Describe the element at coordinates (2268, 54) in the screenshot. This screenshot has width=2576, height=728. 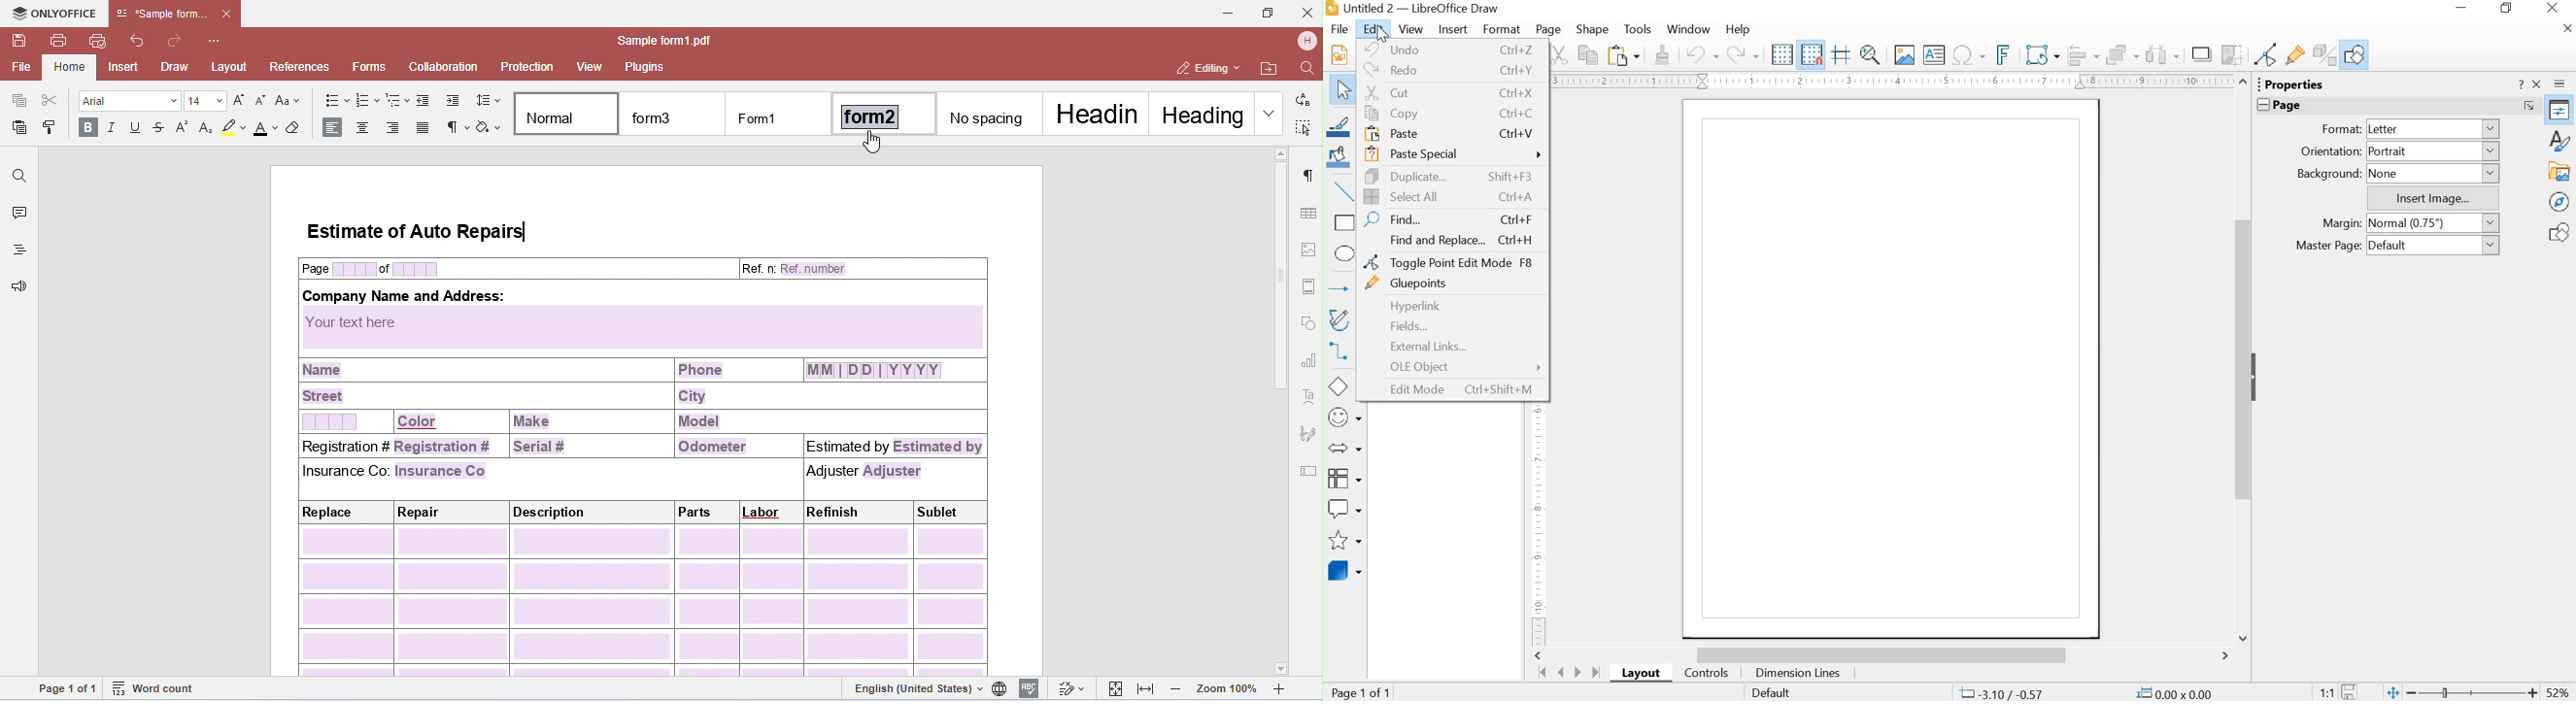
I see `Toggle Point Edit Mode (F8)` at that location.